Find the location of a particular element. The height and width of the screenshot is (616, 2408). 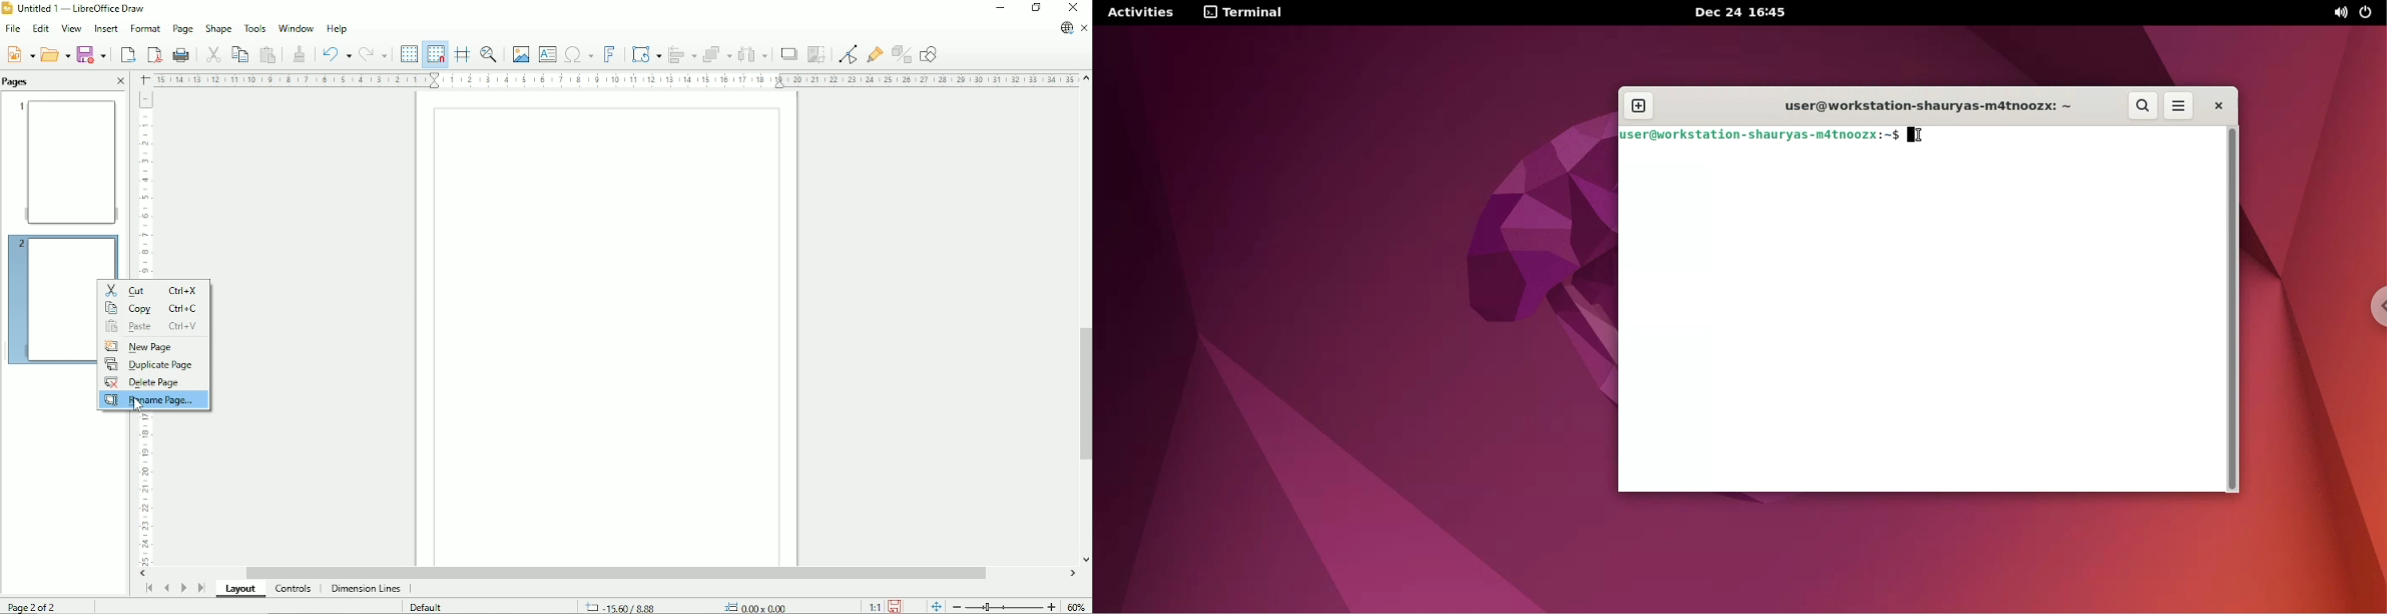

Minimize is located at coordinates (999, 8).